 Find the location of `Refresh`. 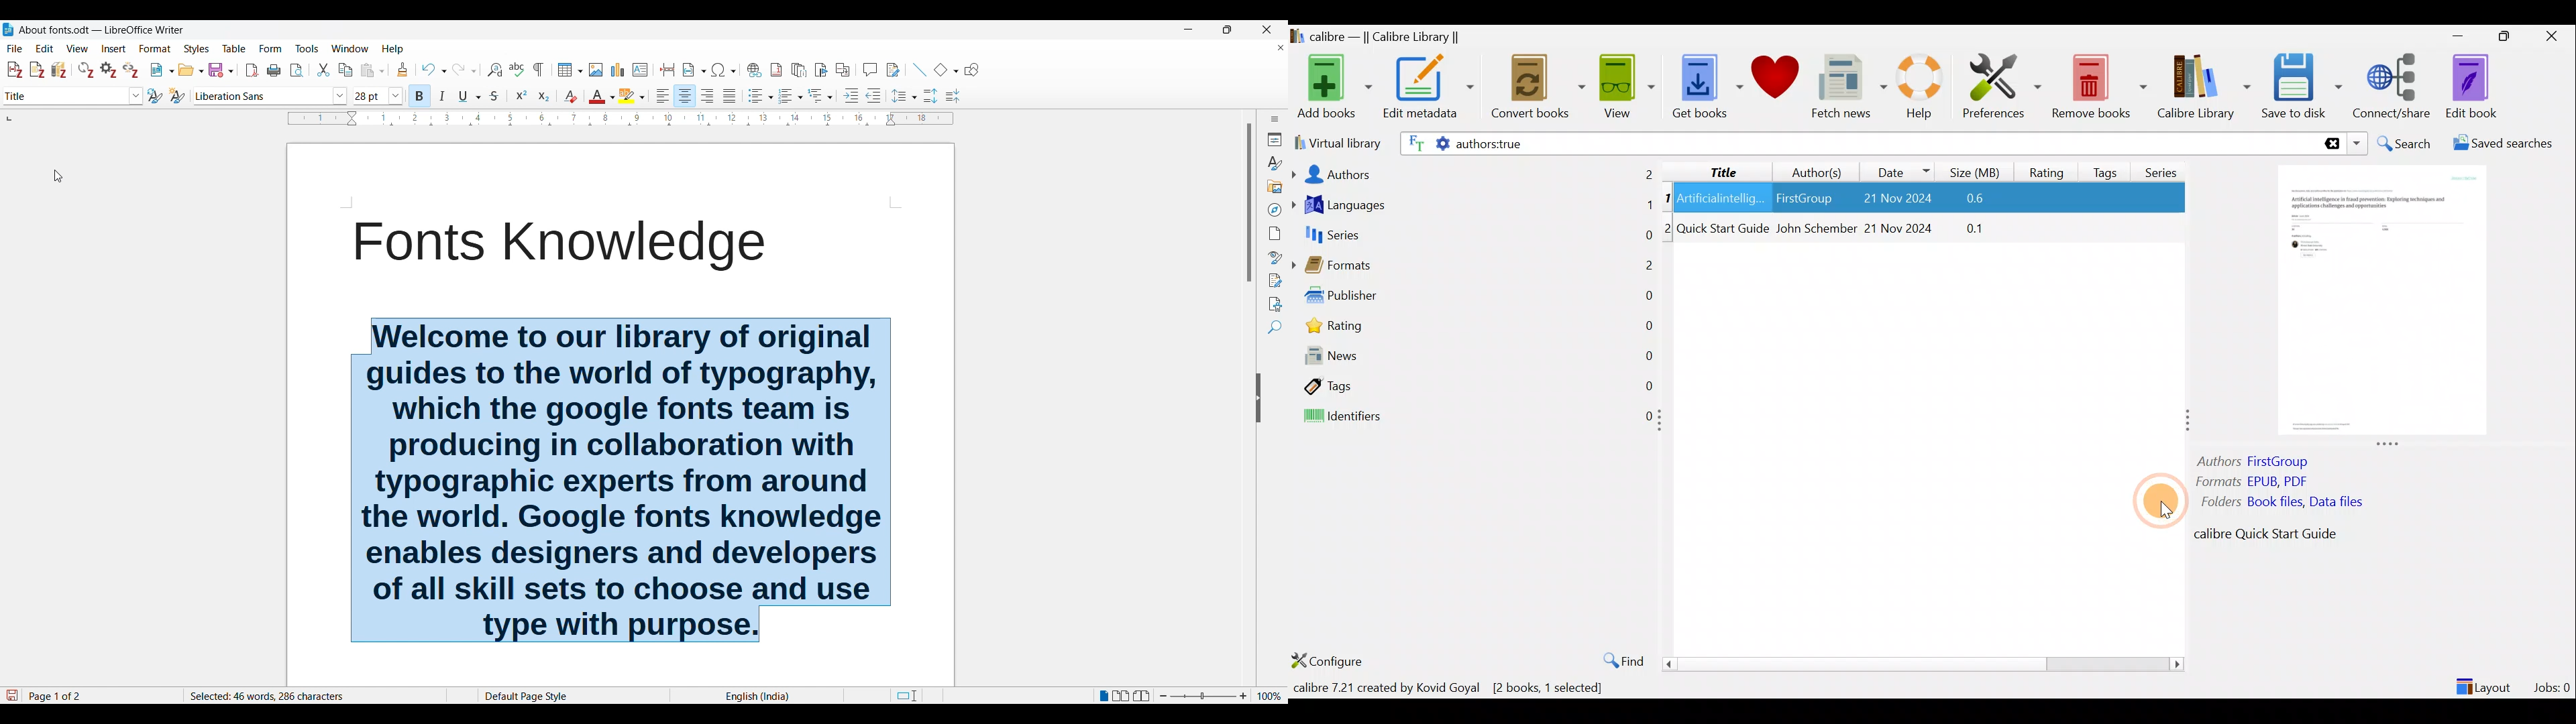

Refresh is located at coordinates (86, 70).